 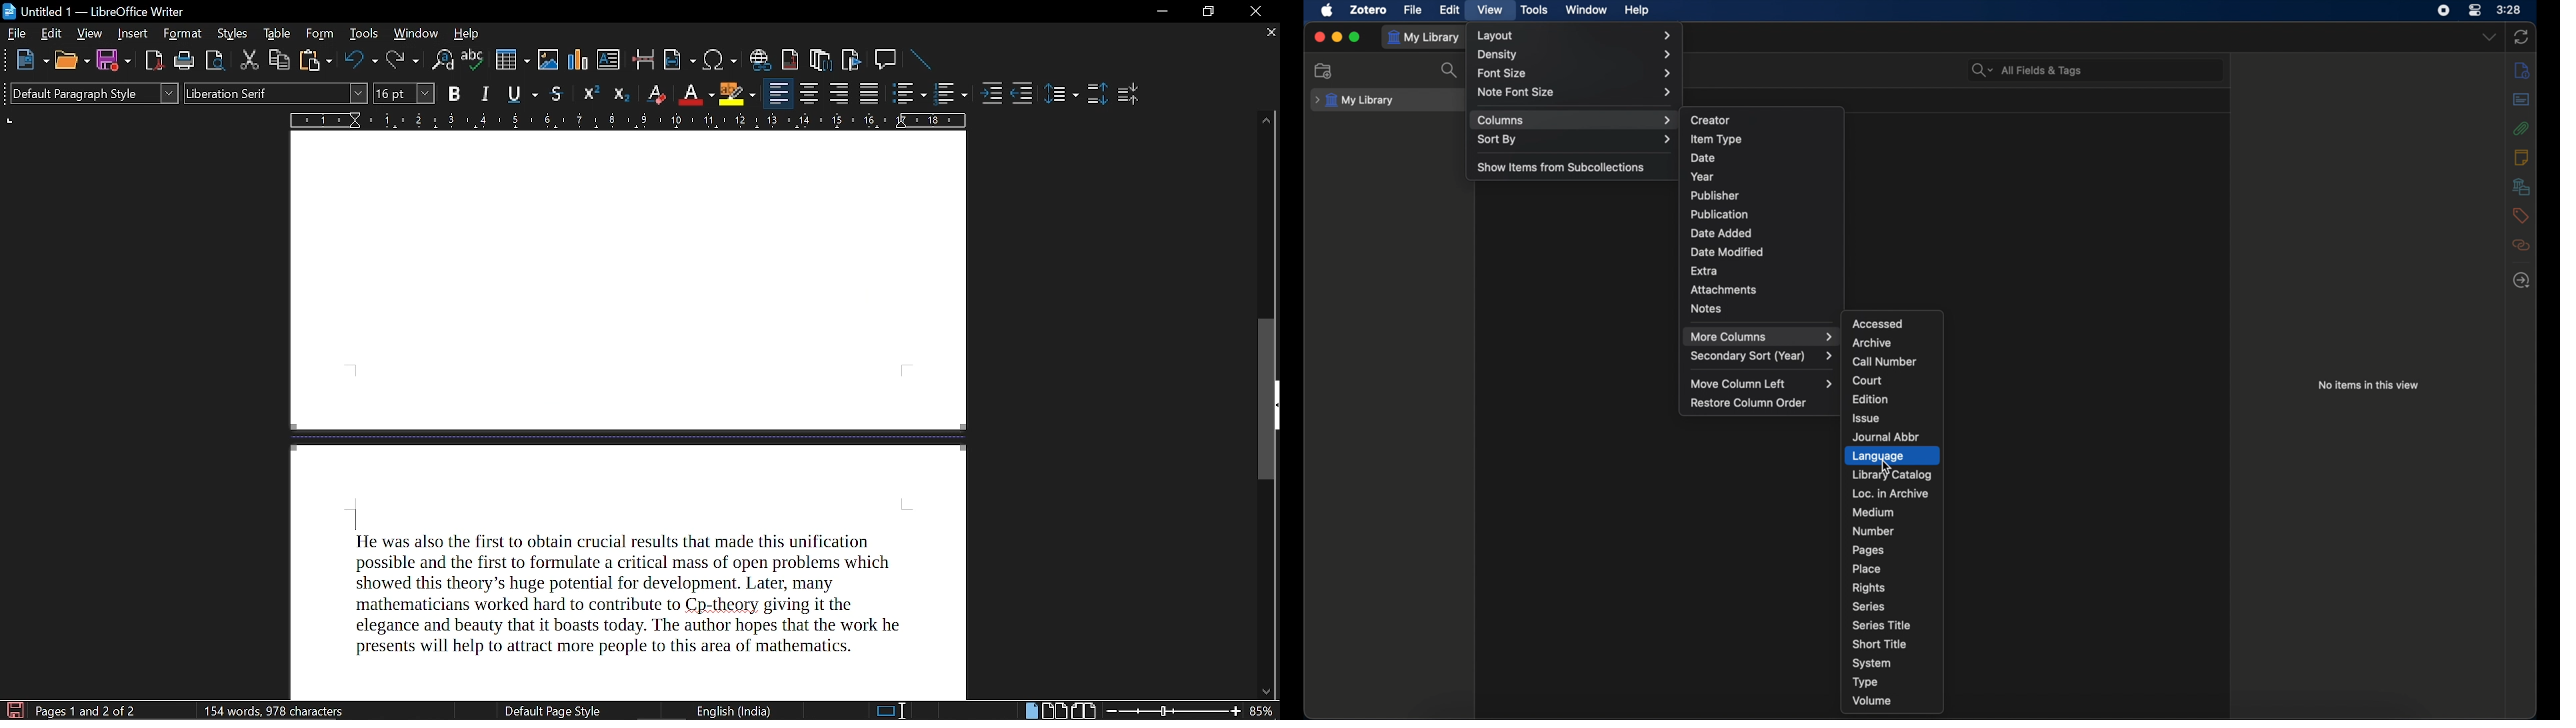 What do you see at coordinates (363, 35) in the screenshot?
I see `Tools` at bounding box center [363, 35].